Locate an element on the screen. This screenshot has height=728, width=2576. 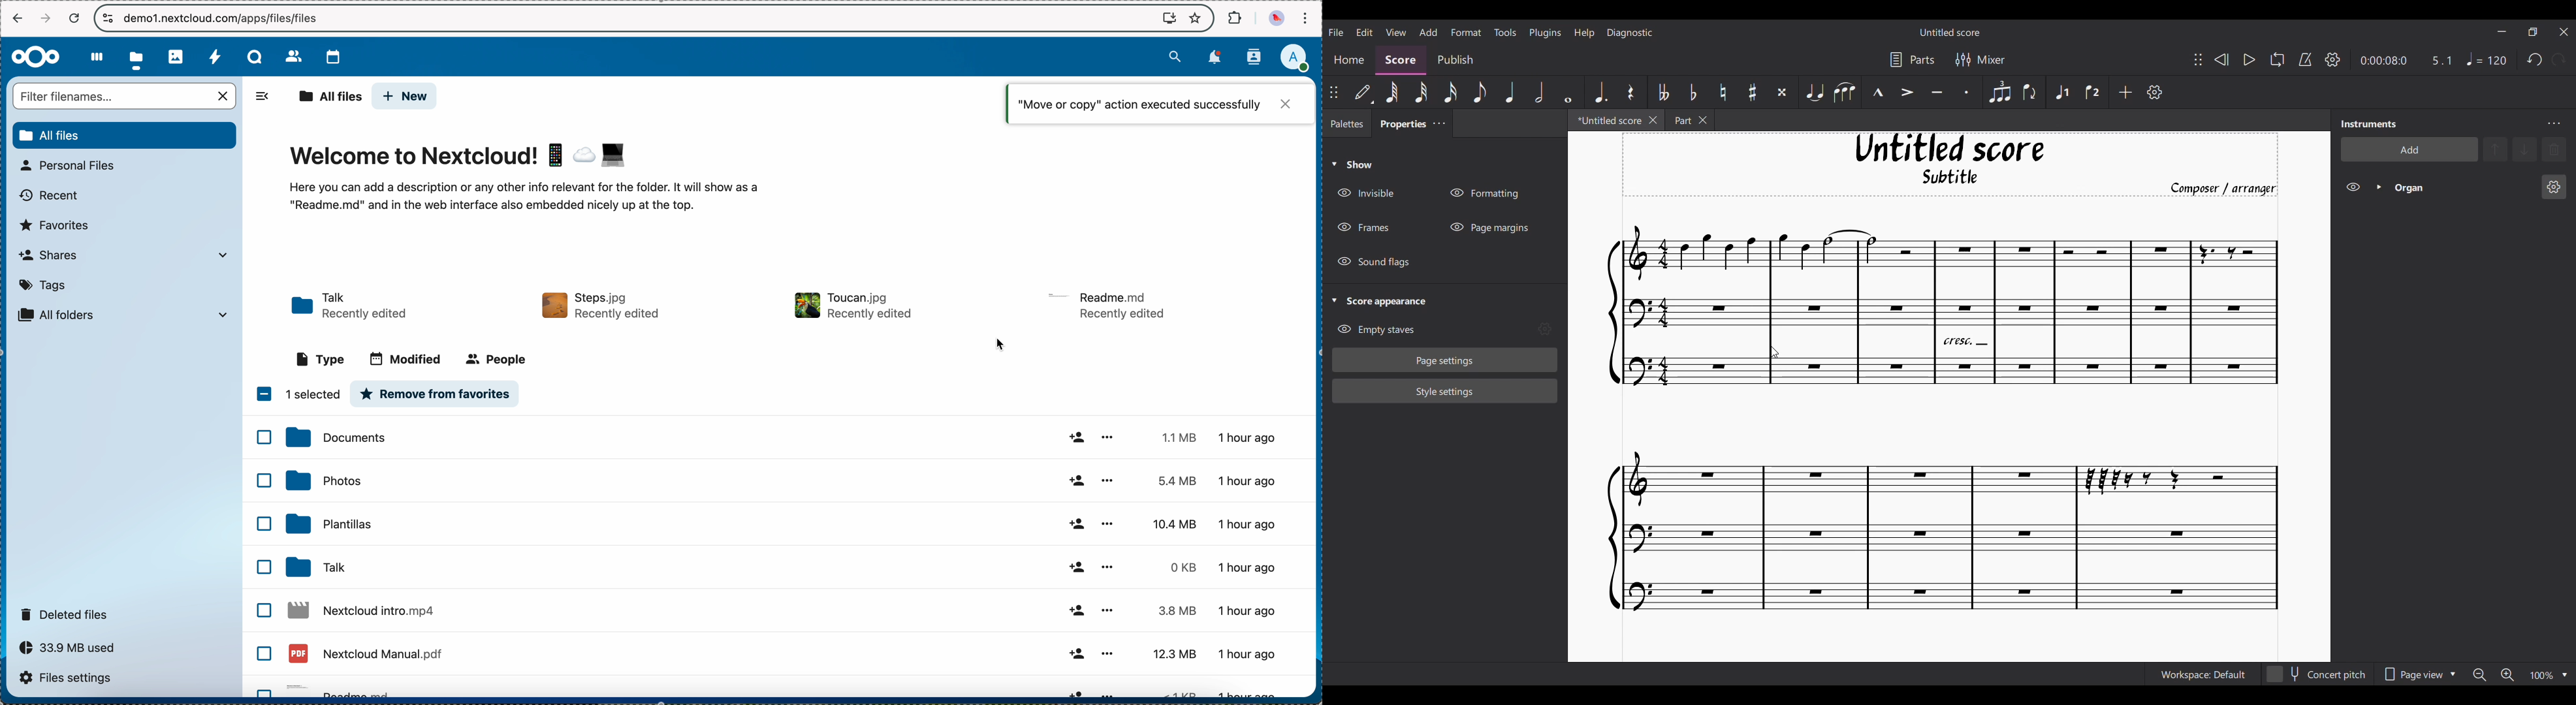
Hide Frames is located at coordinates (1363, 227).